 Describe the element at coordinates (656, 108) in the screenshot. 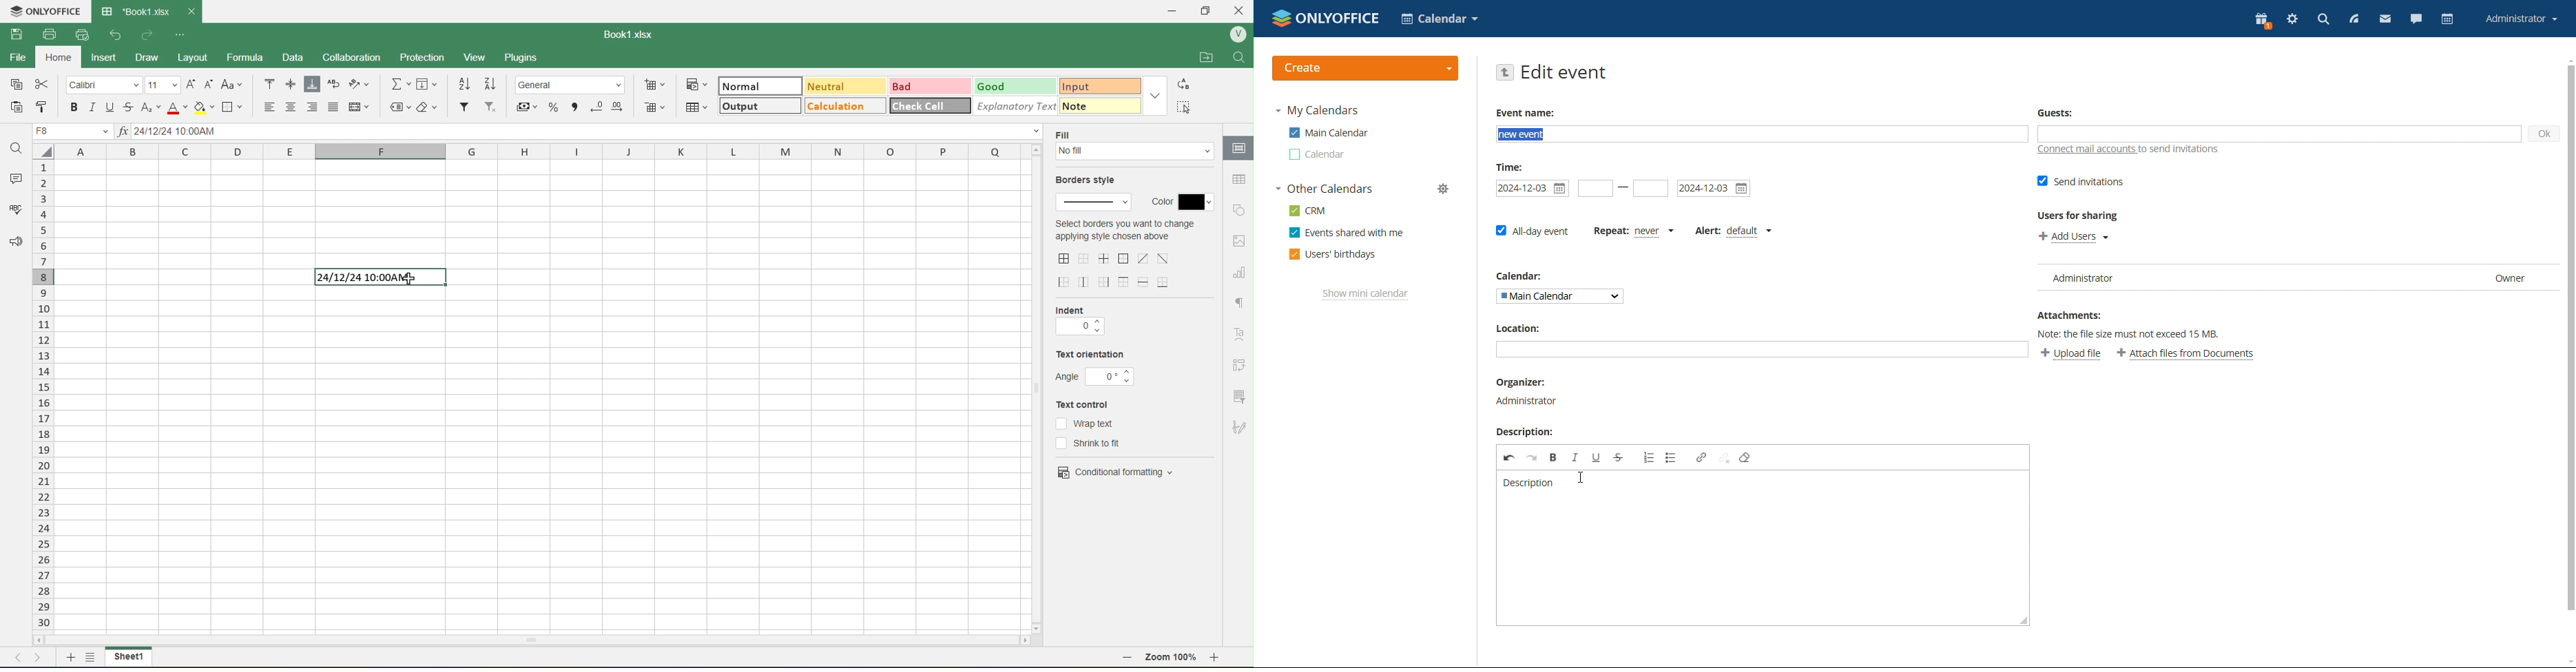

I see `Delete Cells` at that location.